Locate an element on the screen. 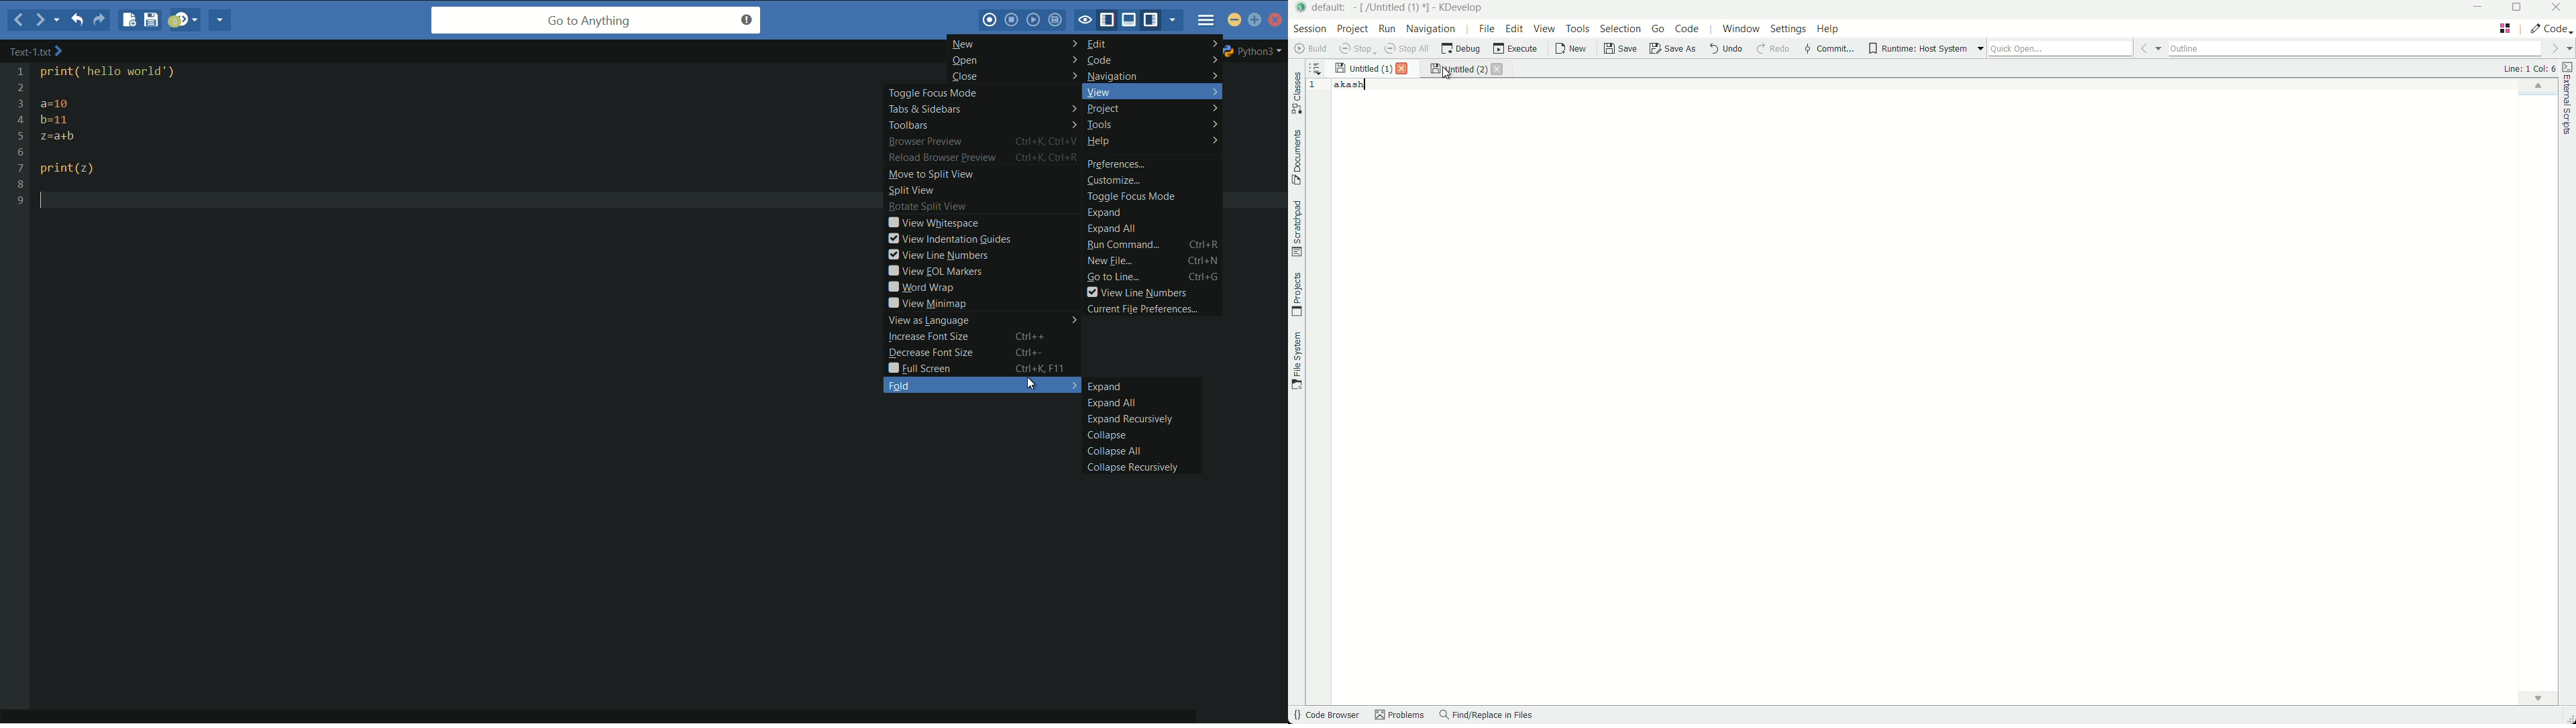 This screenshot has width=2576, height=728. Ctrl+R is located at coordinates (1205, 244).